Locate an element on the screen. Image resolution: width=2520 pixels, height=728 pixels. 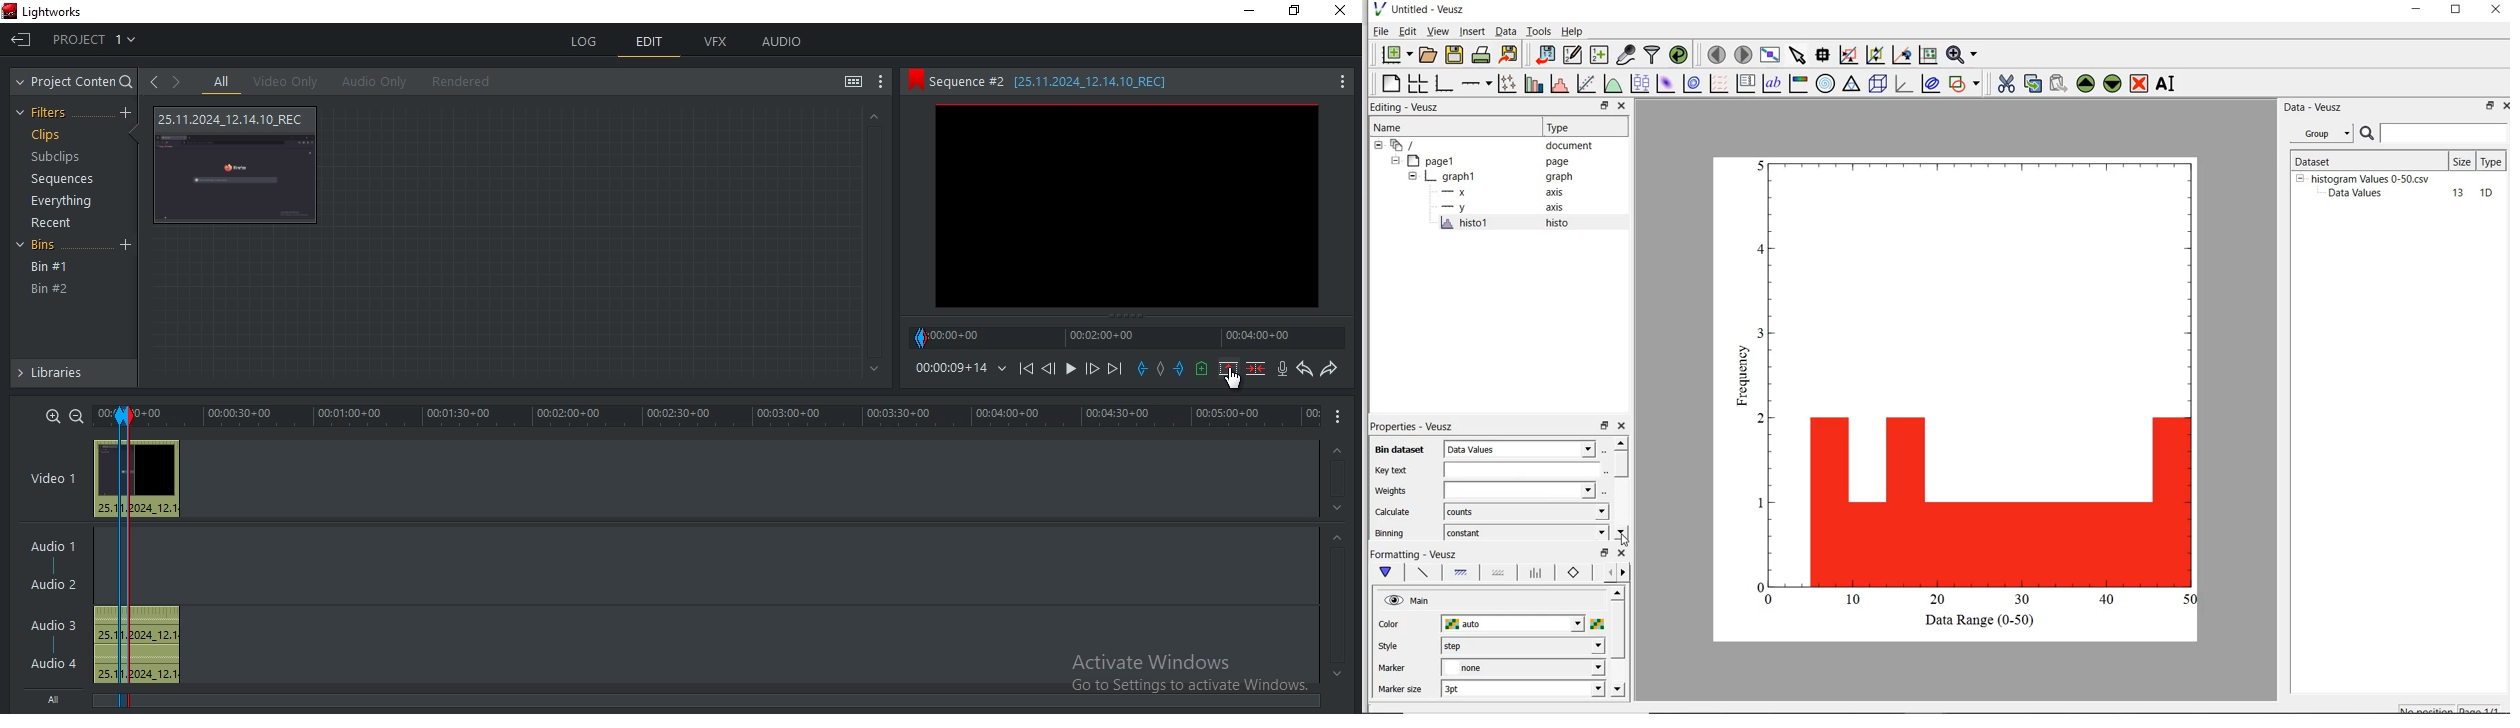
time is located at coordinates (731, 416).